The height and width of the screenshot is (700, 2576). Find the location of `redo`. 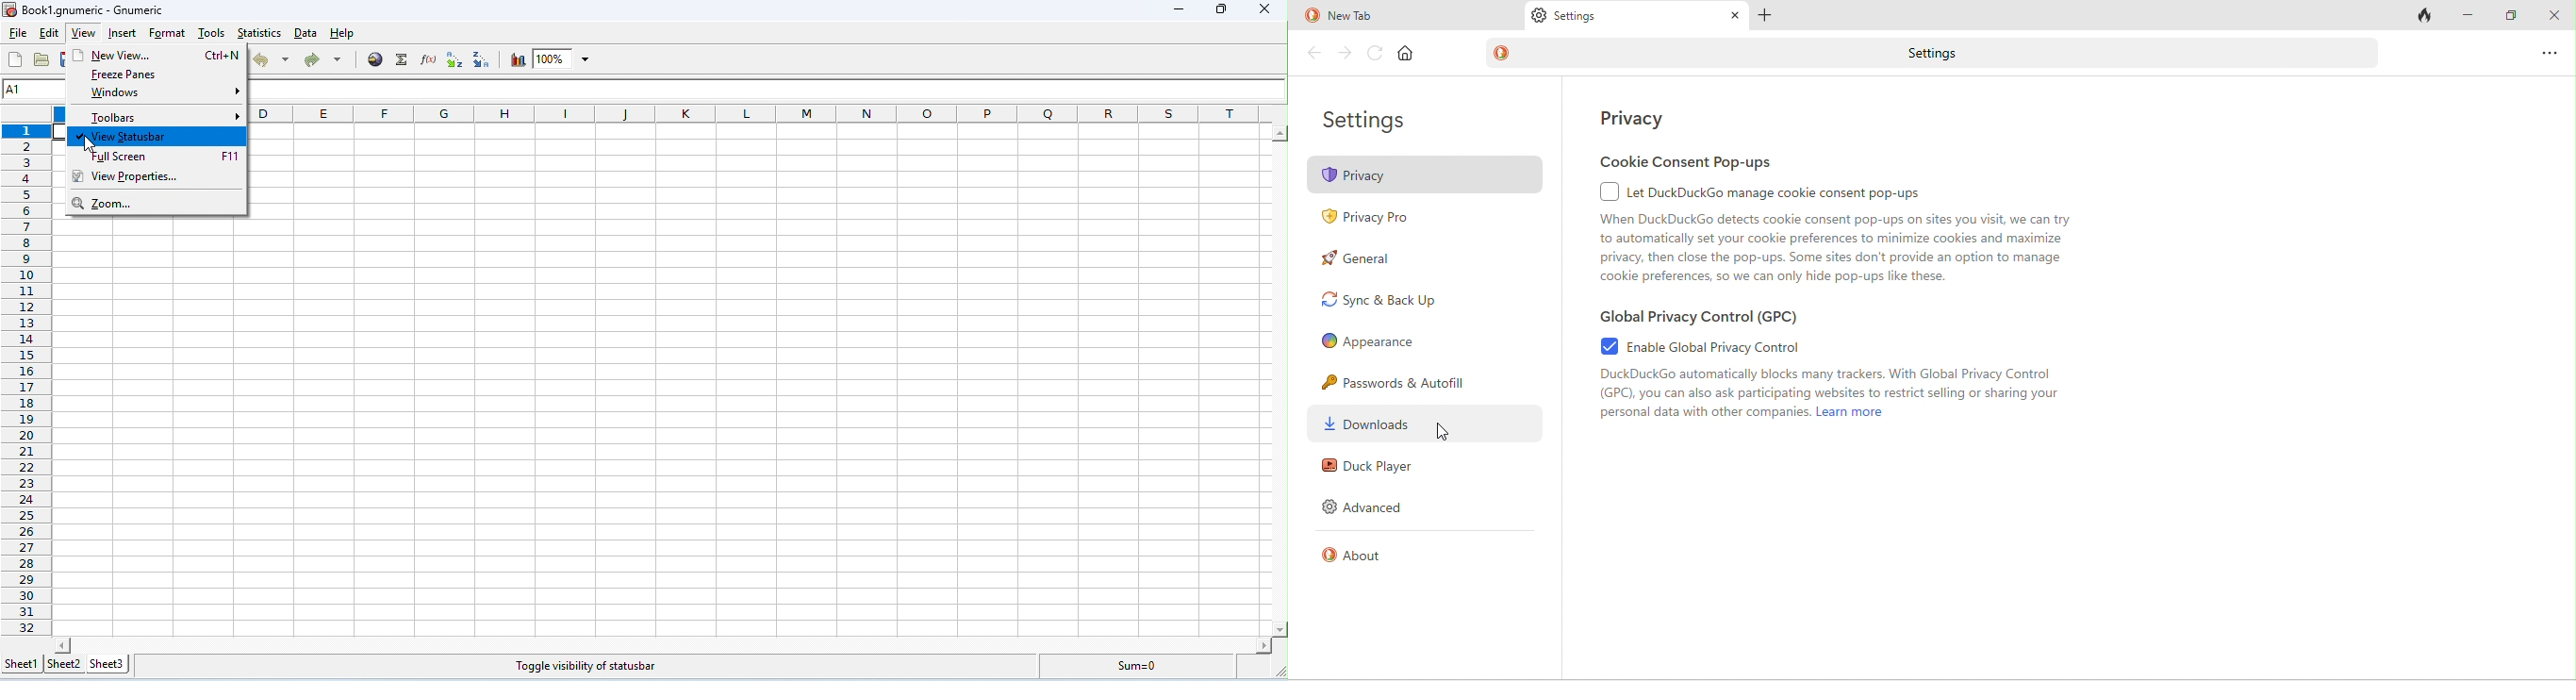

redo is located at coordinates (322, 61).